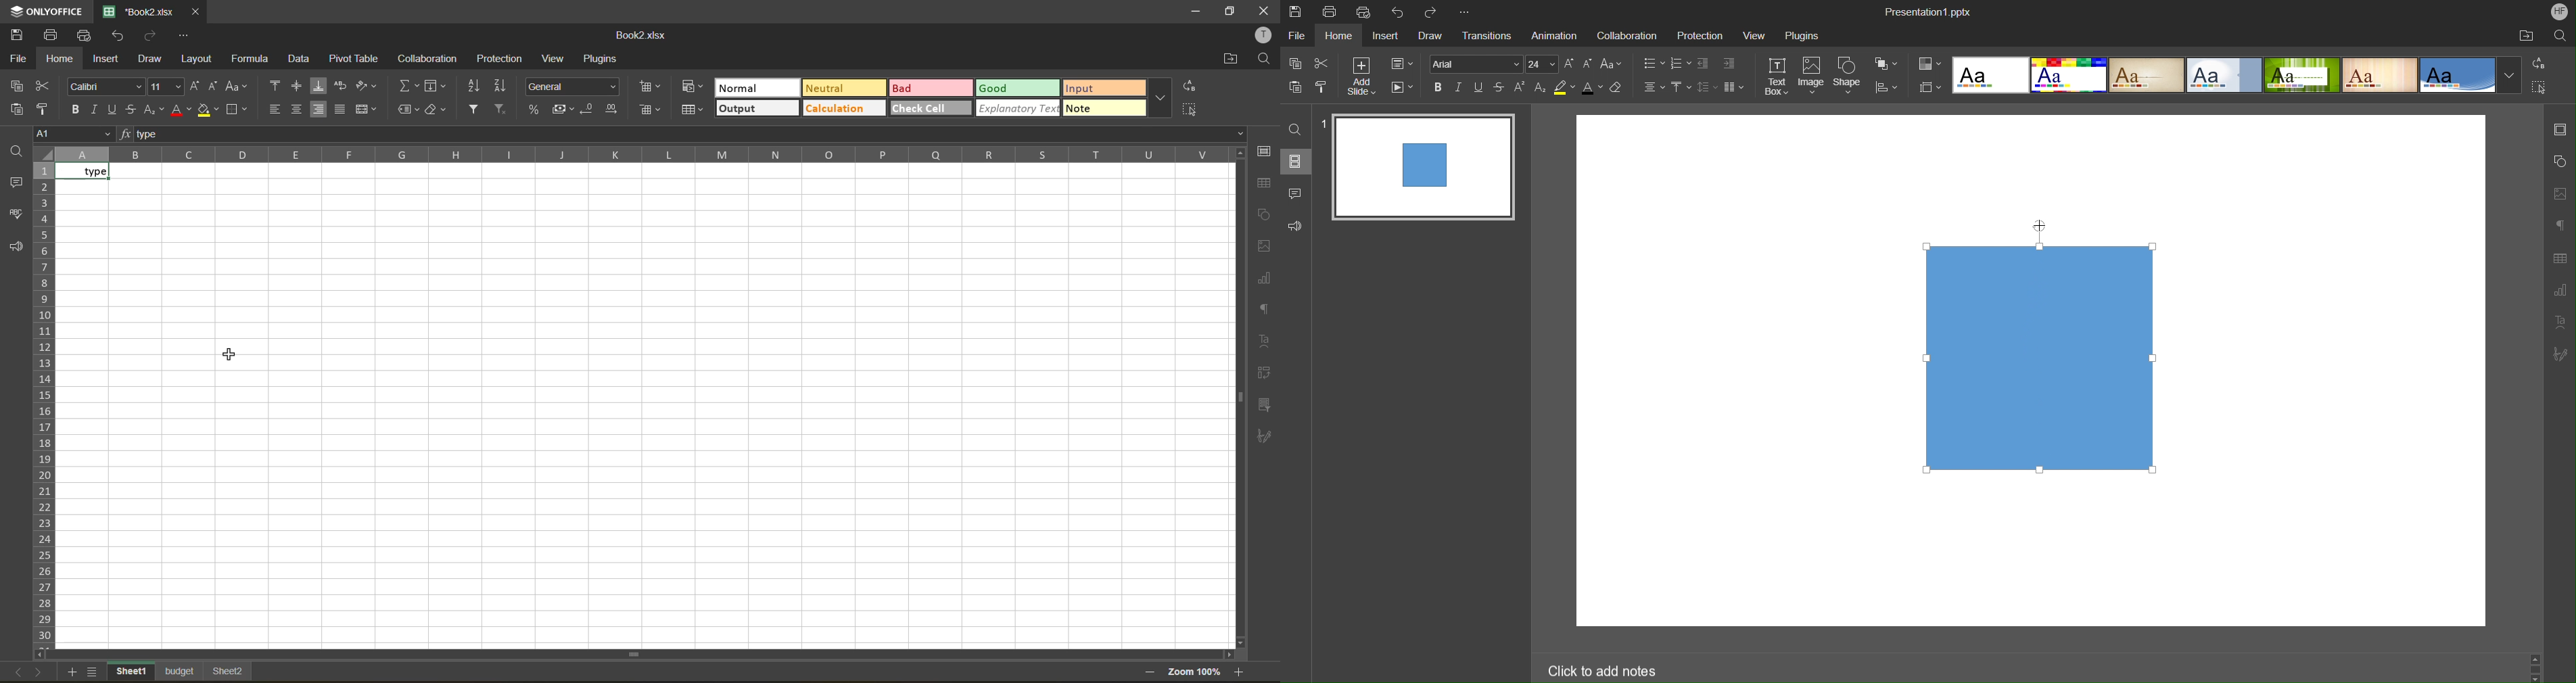 This screenshot has height=700, width=2576. Describe the element at coordinates (213, 88) in the screenshot. I see `decrement size` at that location.